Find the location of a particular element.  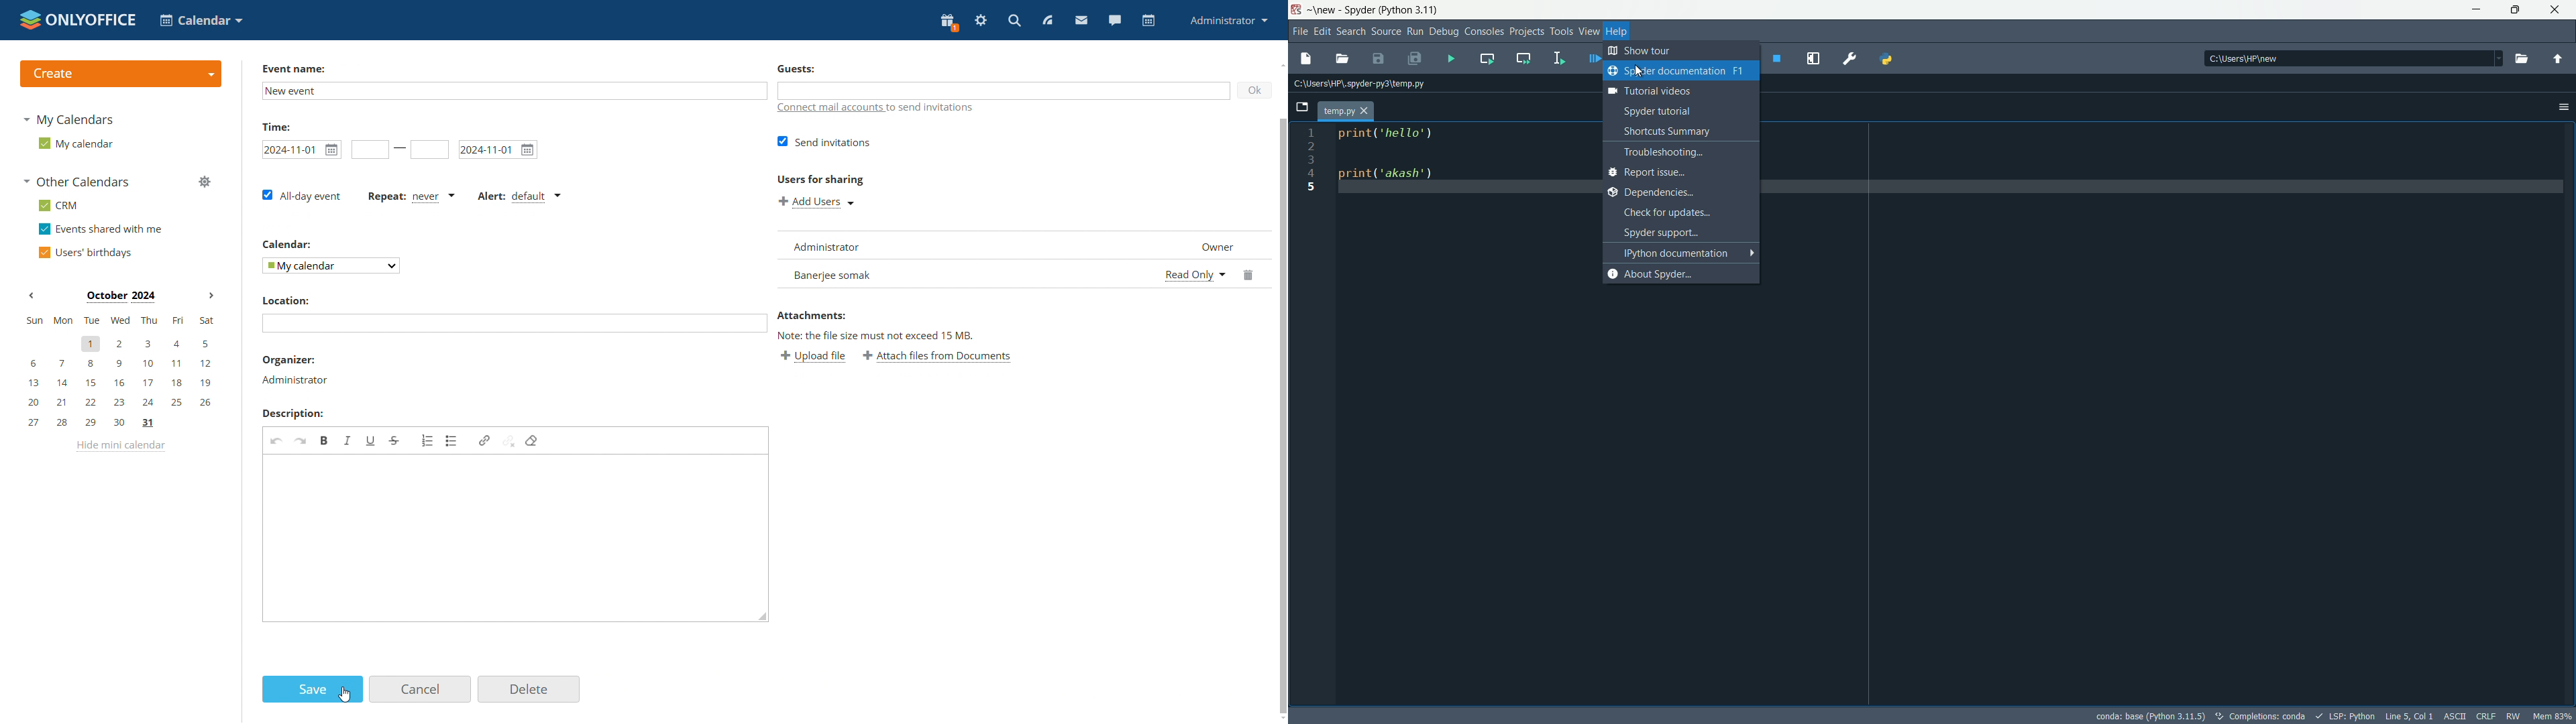

save file is located at coordinates (1379, 59).